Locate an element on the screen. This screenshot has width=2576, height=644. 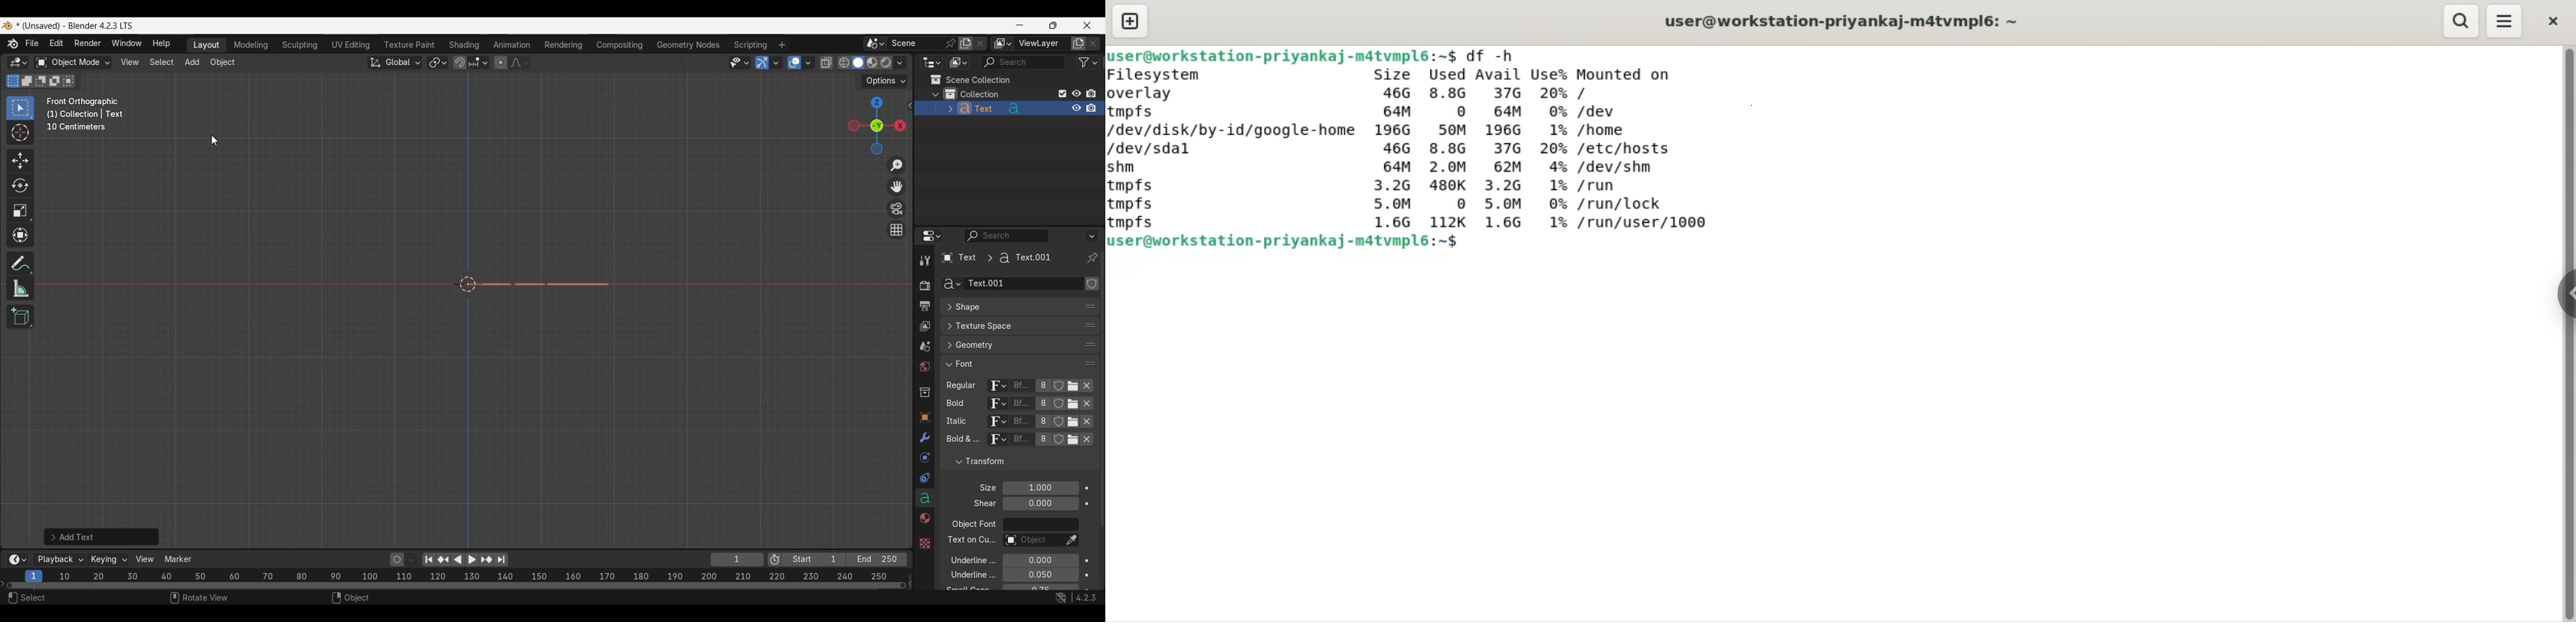
Constraints is located at coordinates (925, 479).